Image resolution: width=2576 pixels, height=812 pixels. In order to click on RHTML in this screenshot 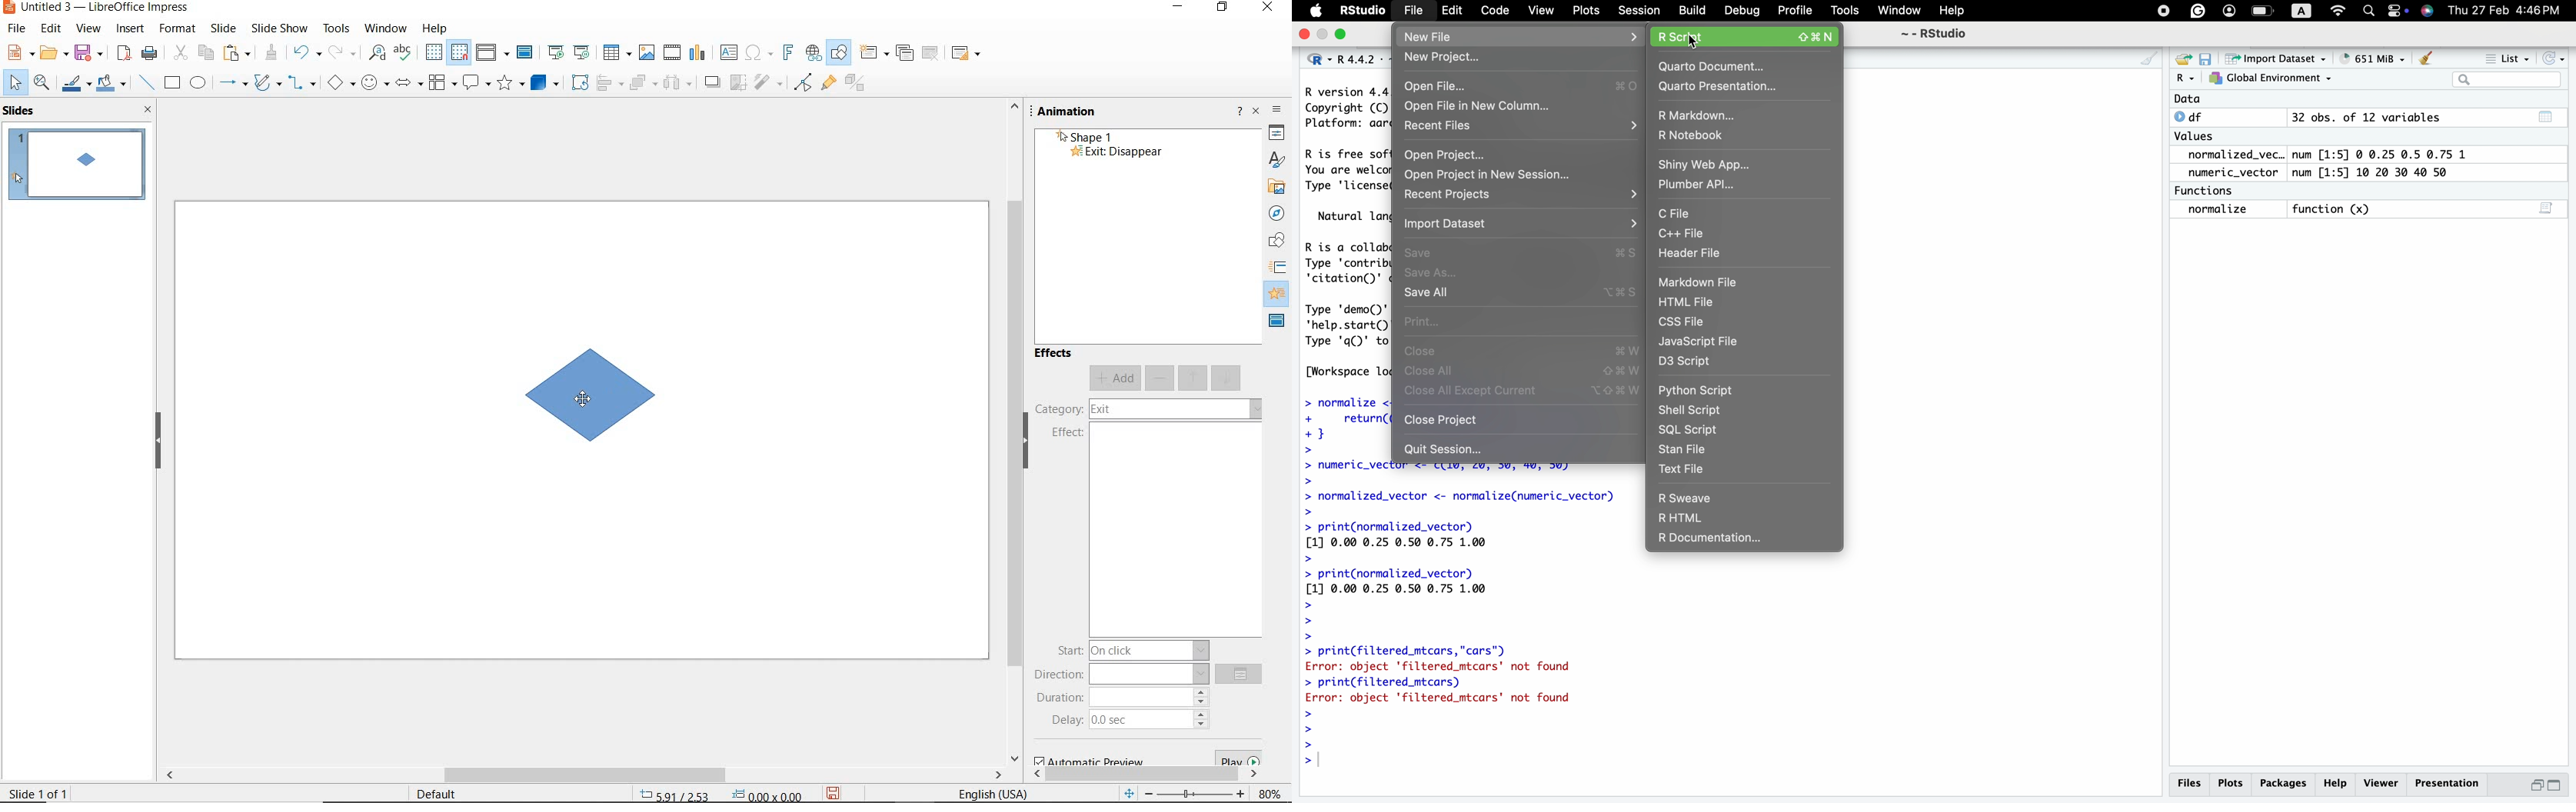, I will do `click(1731, 516)`.